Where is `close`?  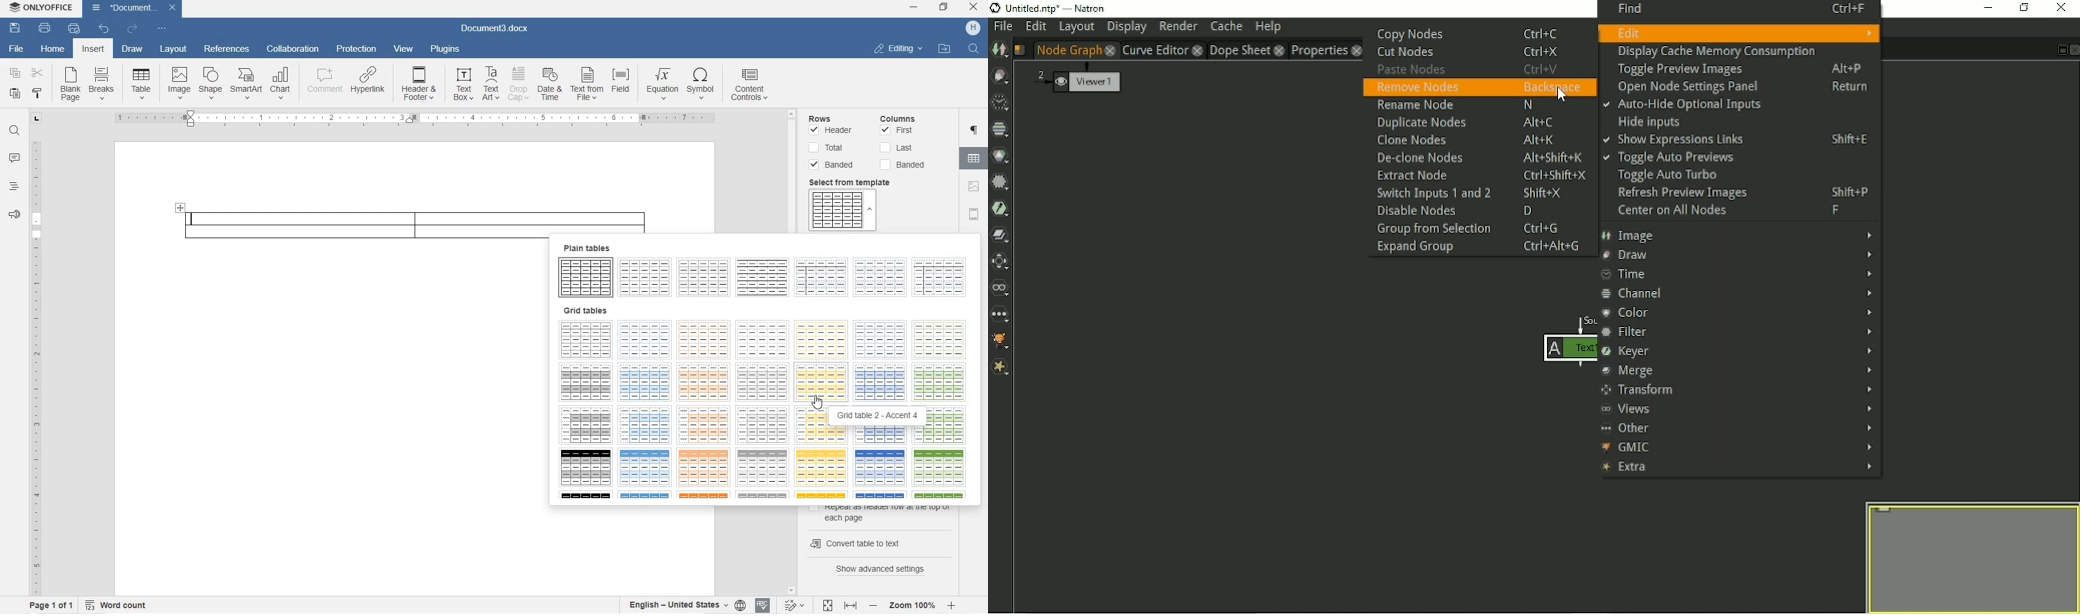
close is located at coordinates (1356, 50).